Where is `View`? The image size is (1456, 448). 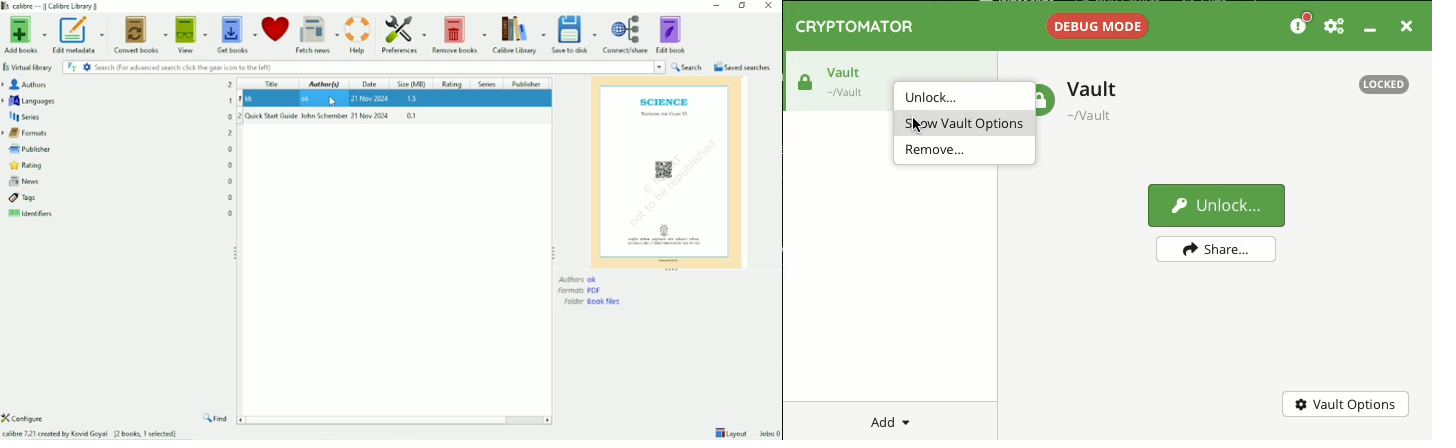 View is located at coordinates (191, 35).